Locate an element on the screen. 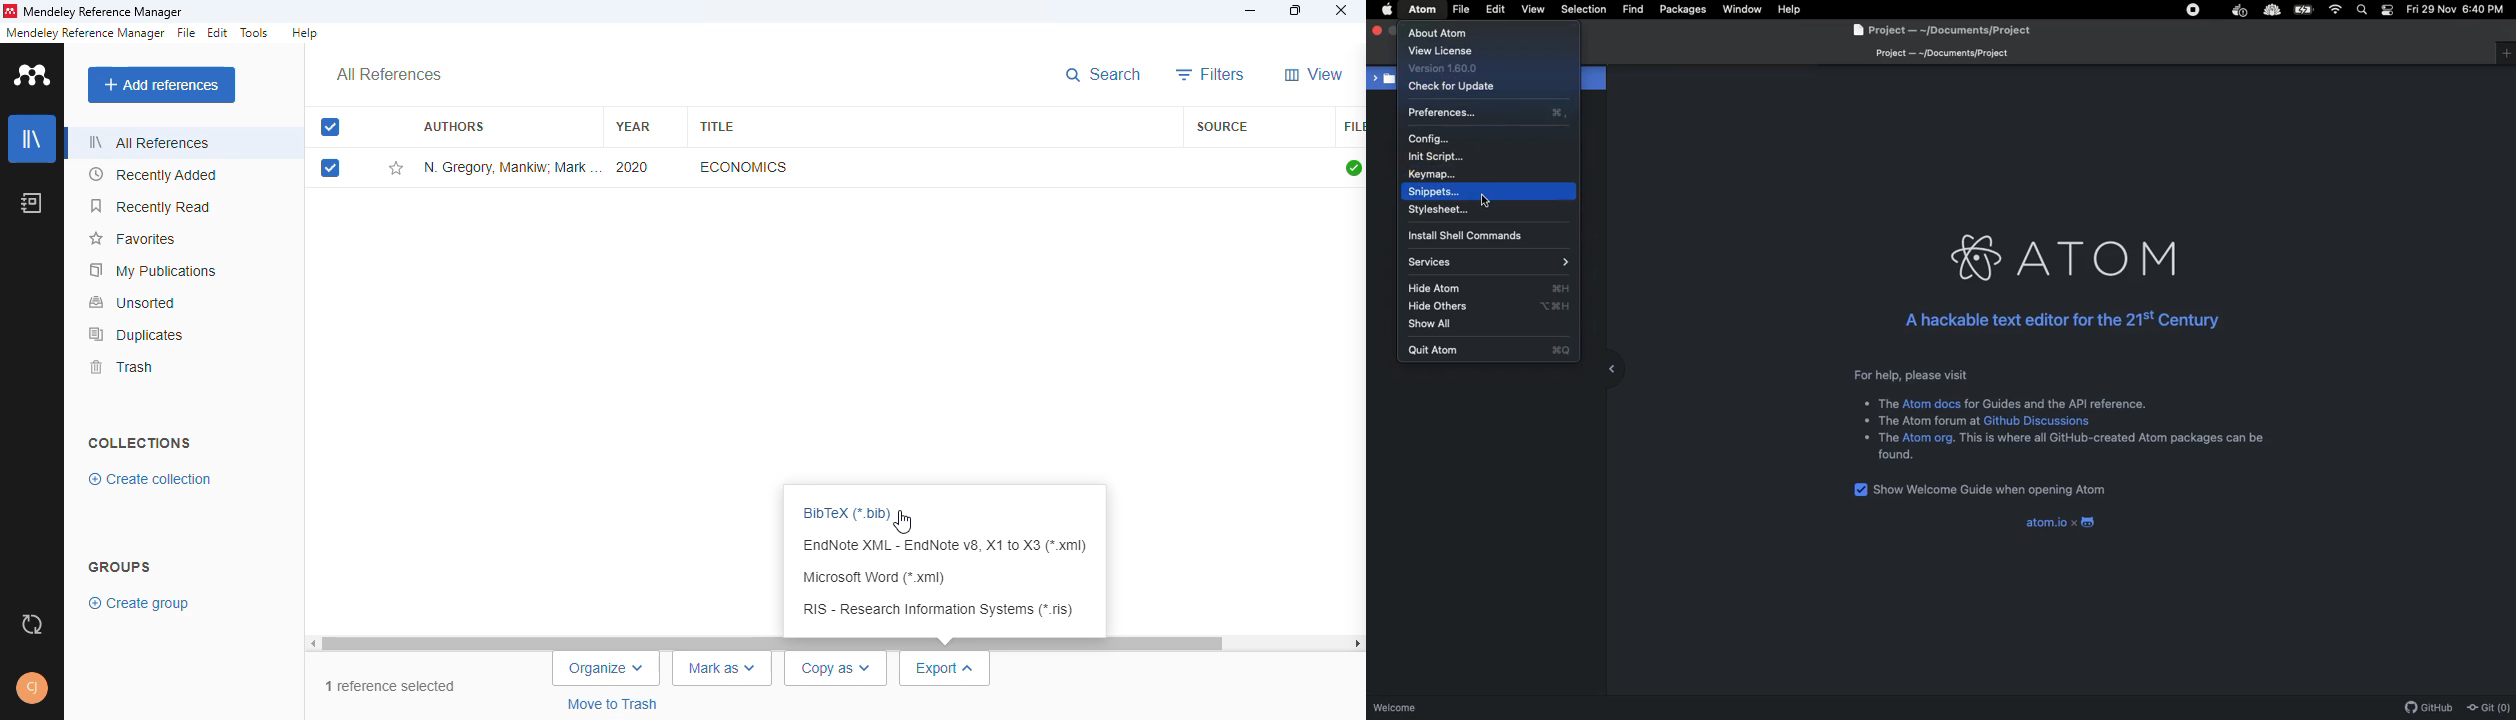 This screenshot has height=728, width=2520. unsorted is located at coordinates (134, 302).